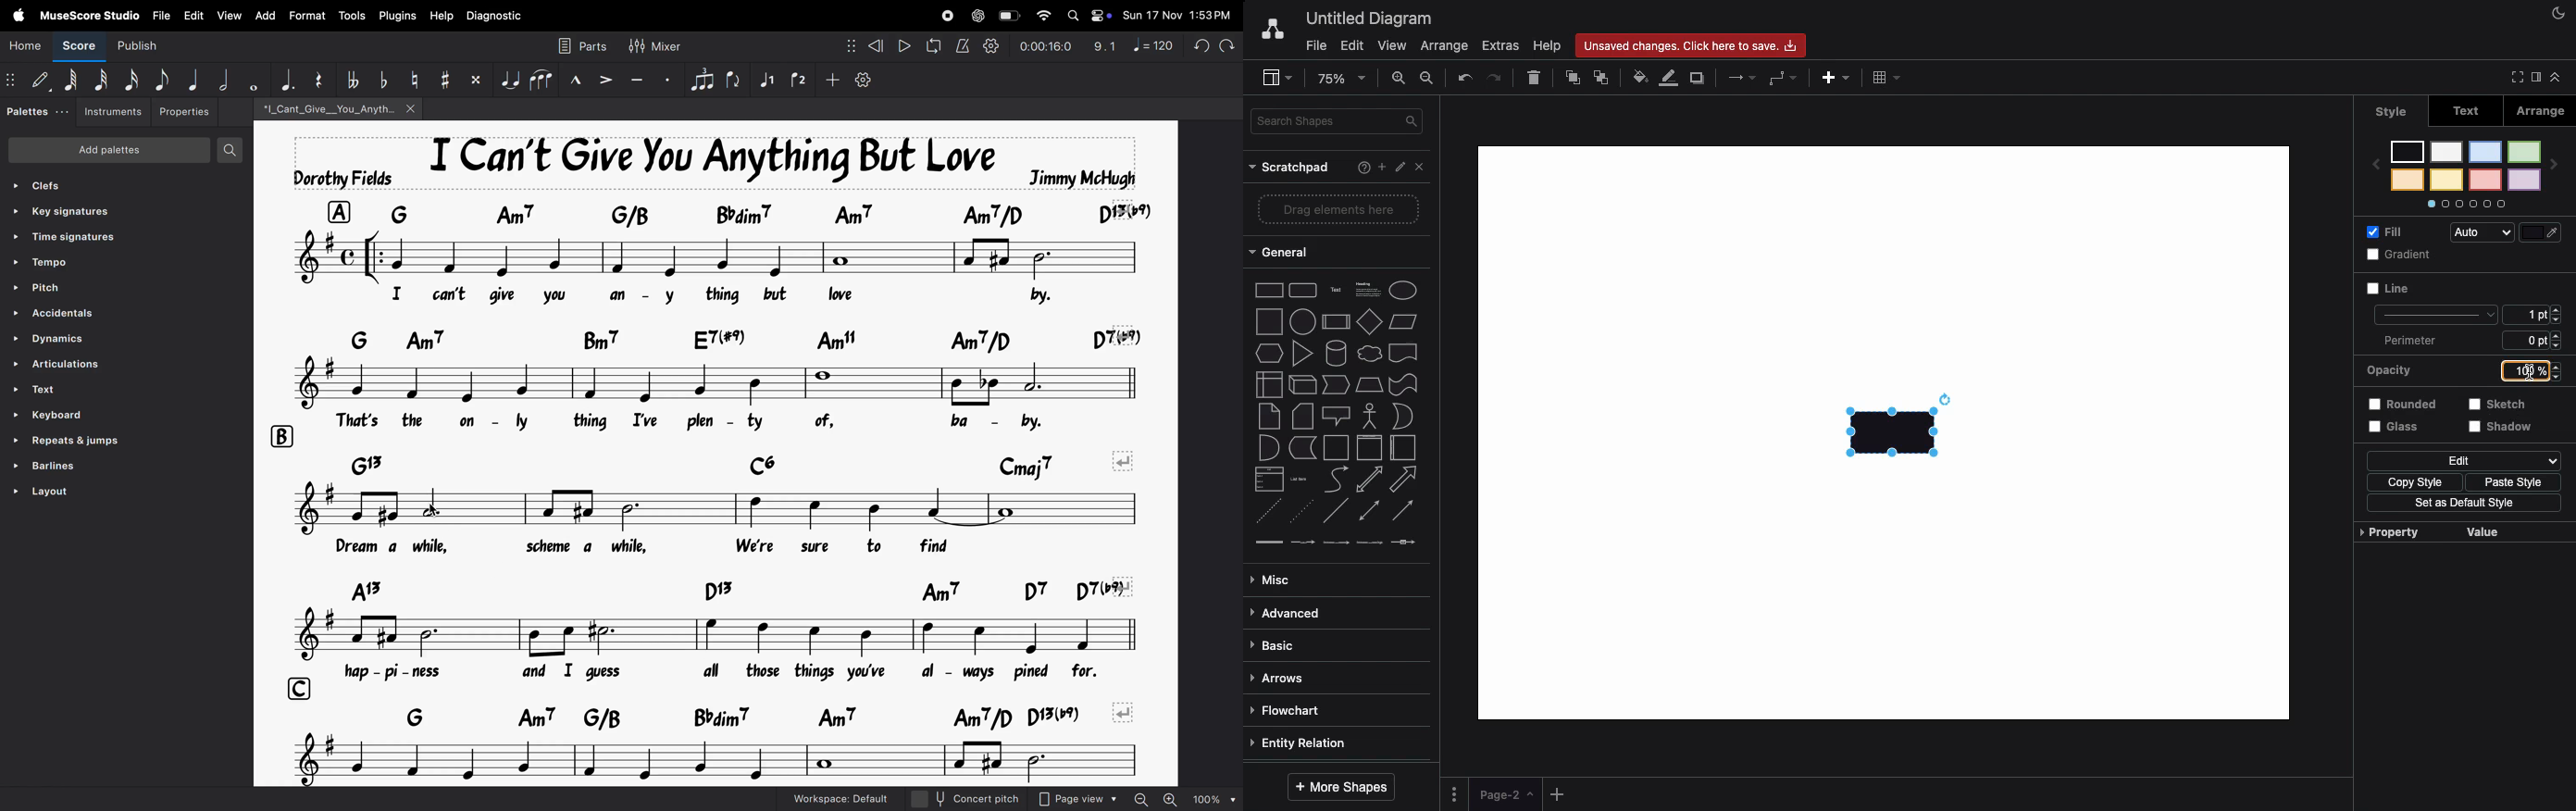 The image size is (2576, 812). Describe the element at coordinates (160, 15) in the screenshot. I see `file` at that location.